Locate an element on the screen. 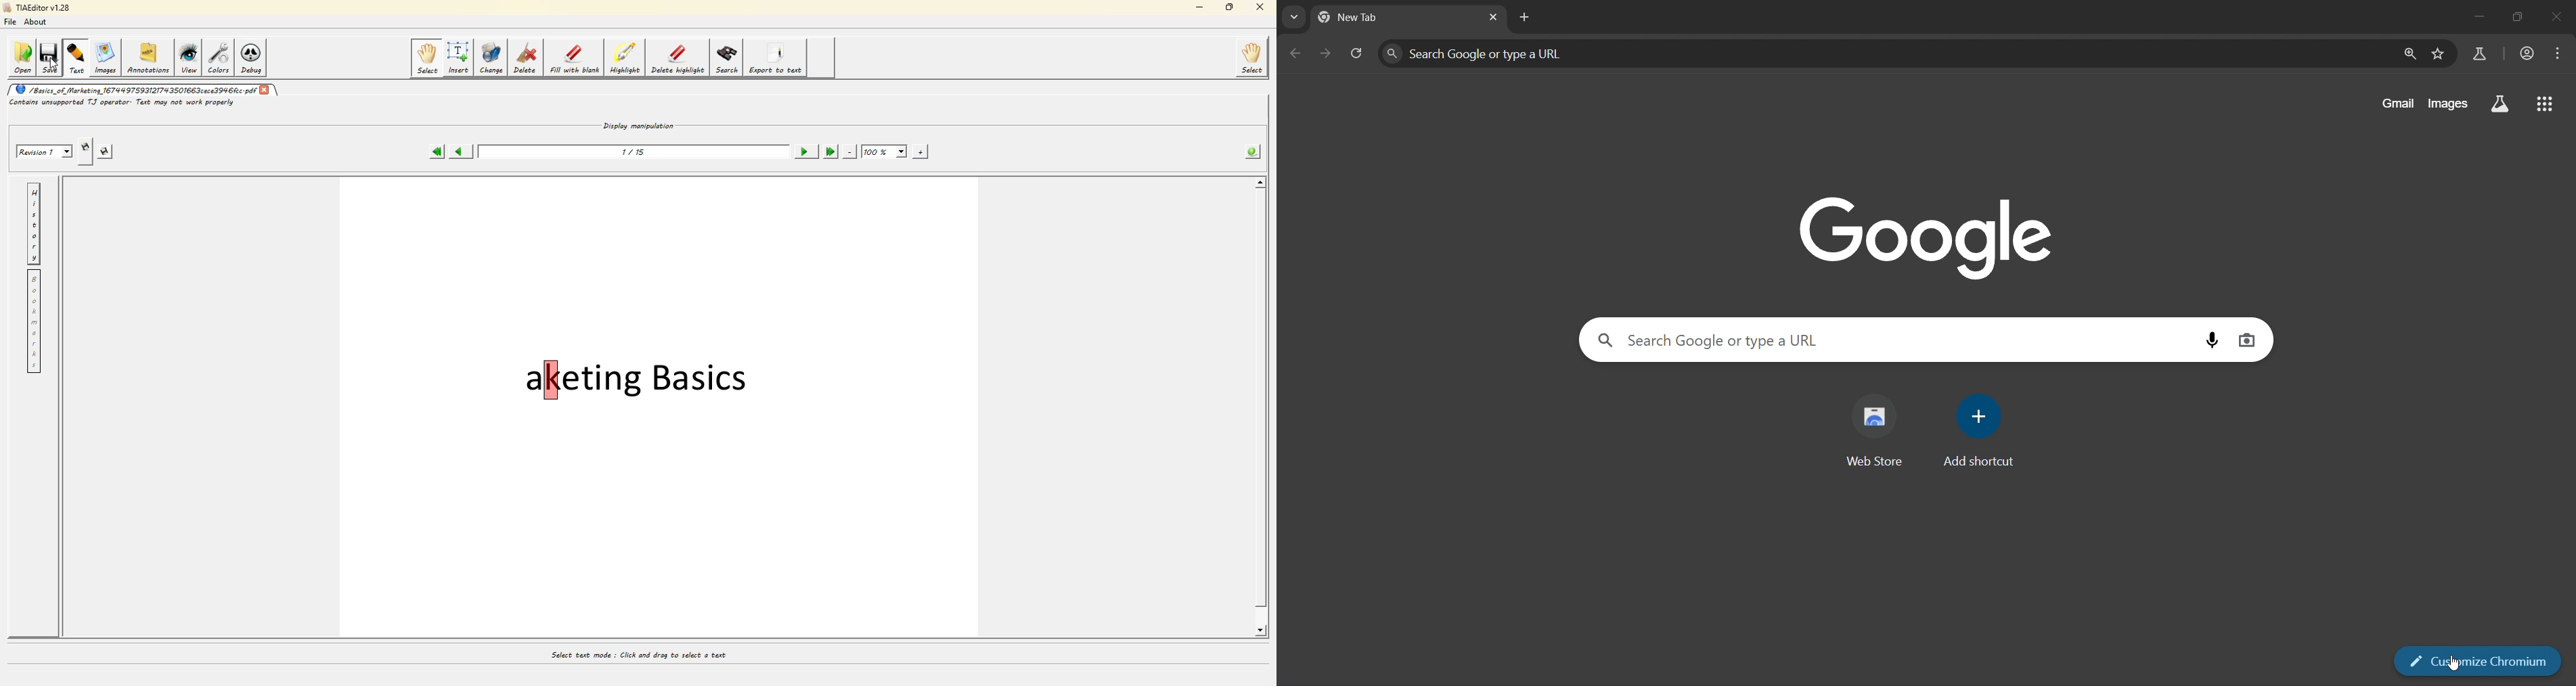 Image resolution: width=2576 pixels, height=700 pixels. account is located at coordinates (2527, 52).